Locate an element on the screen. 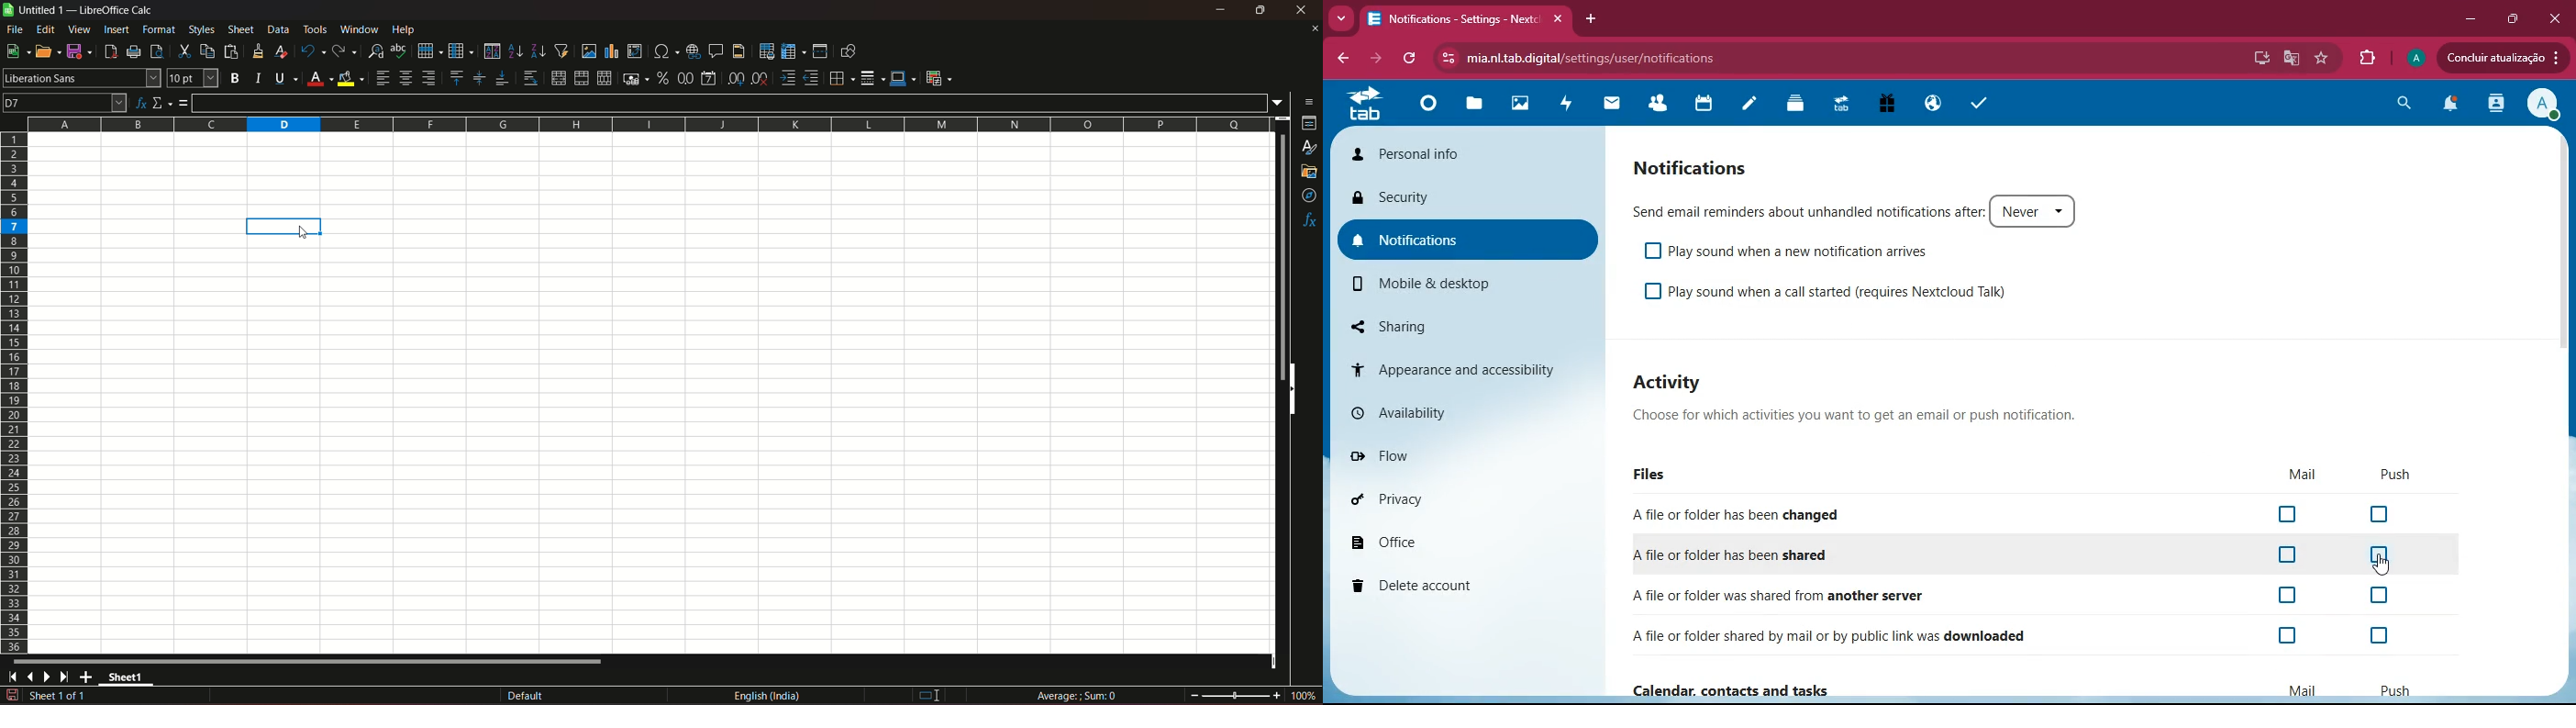 This screenshot has width=2576, height=728. off is located at coordinates (2289, 637).